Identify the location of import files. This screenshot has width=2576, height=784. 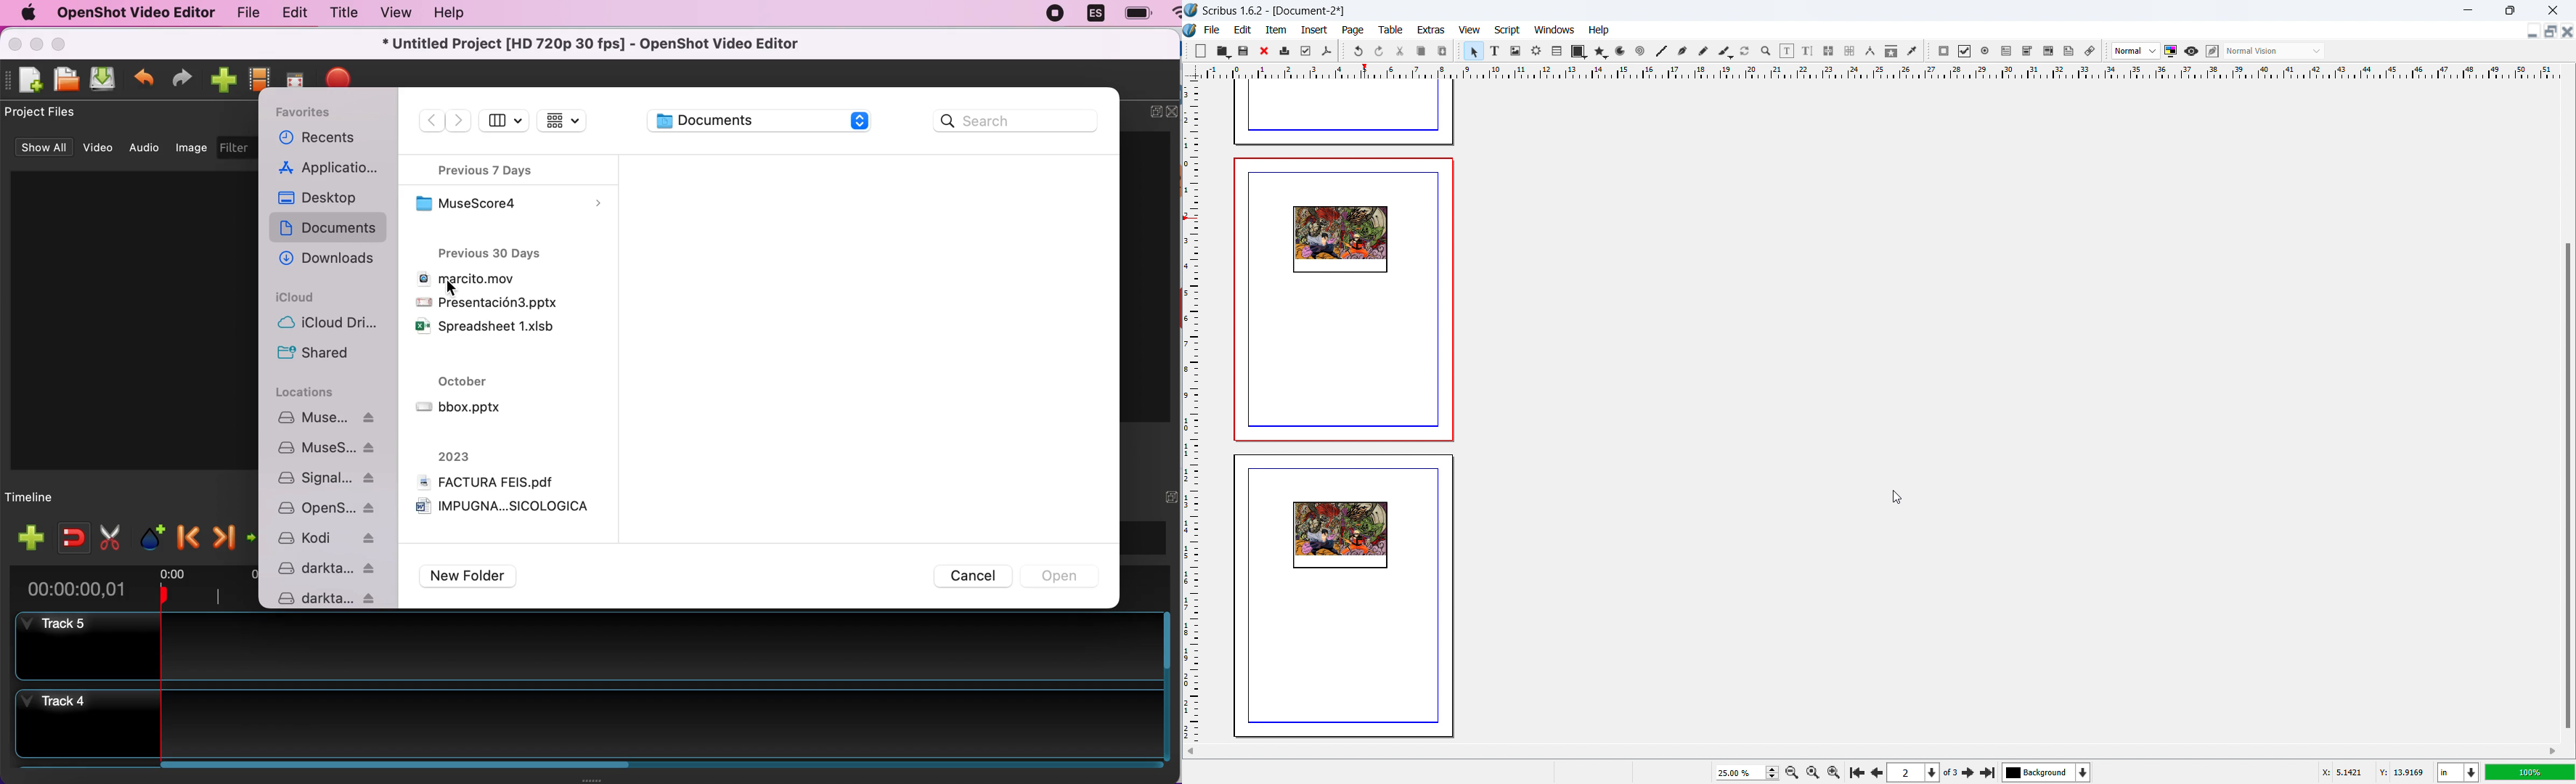
(225, 79).